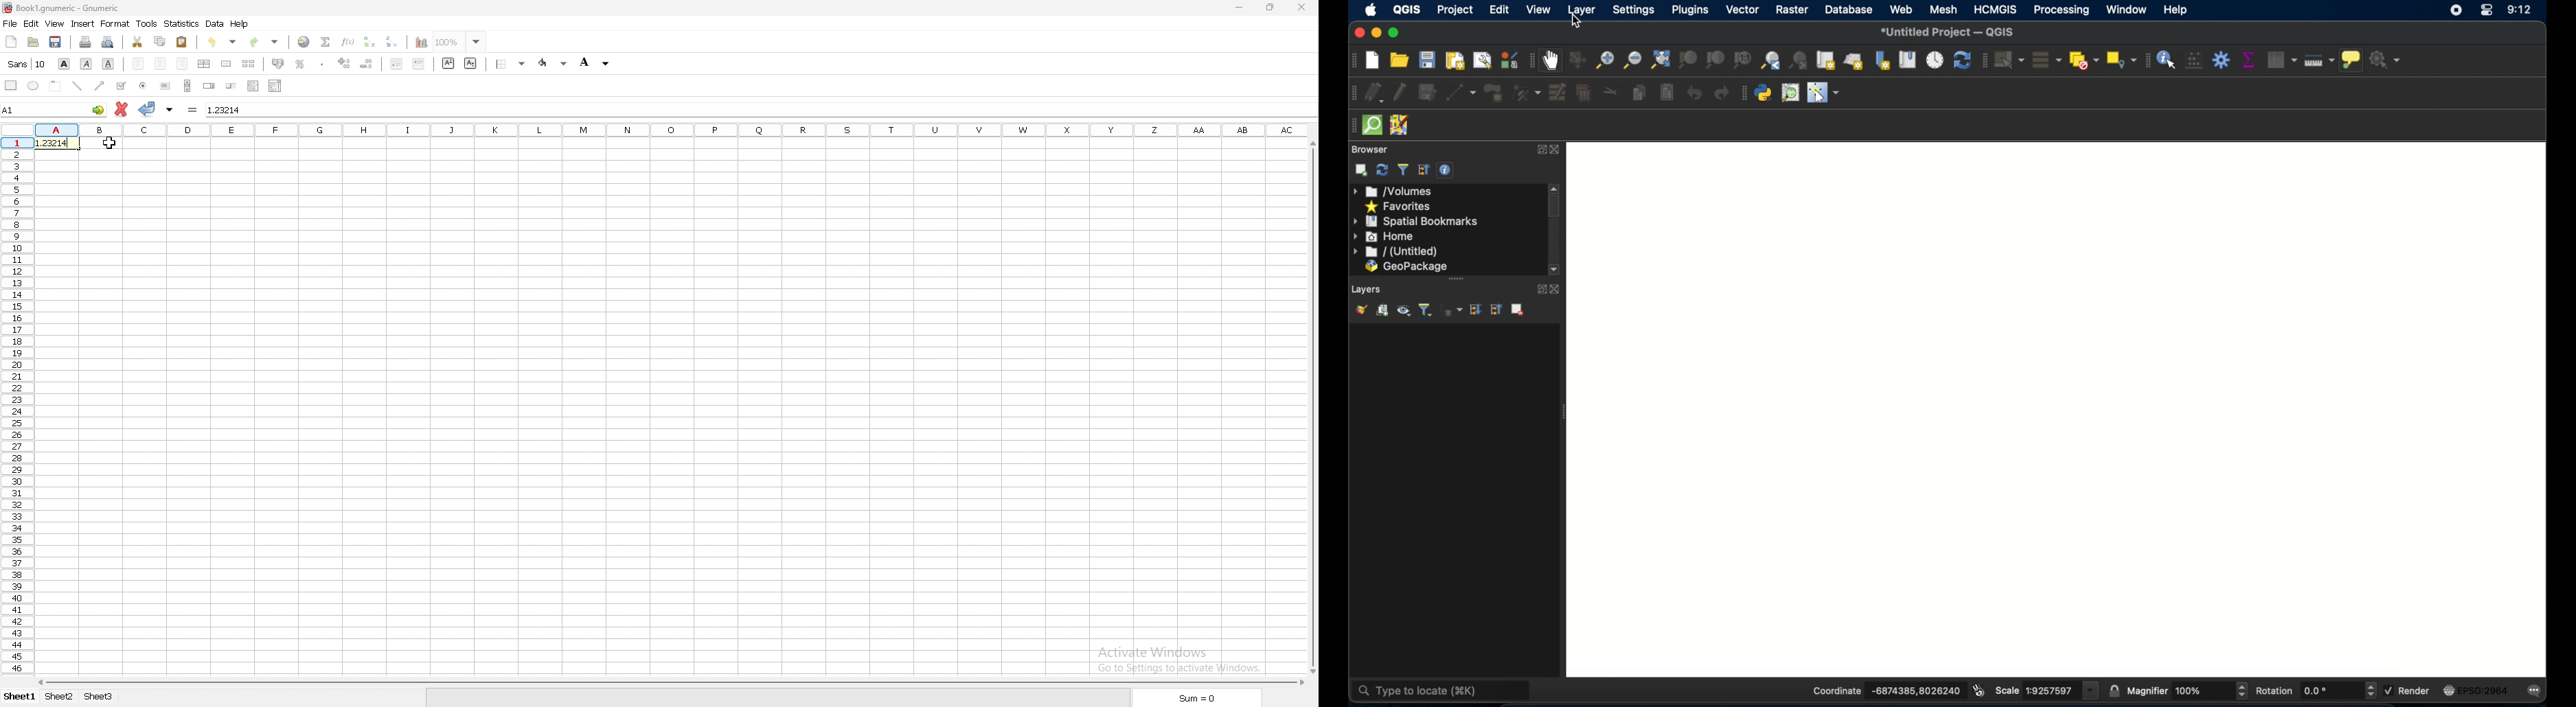  What do you see at coordinates (194, 108) in the screenshot?
I see `formula` at bounding box center [194, 108].